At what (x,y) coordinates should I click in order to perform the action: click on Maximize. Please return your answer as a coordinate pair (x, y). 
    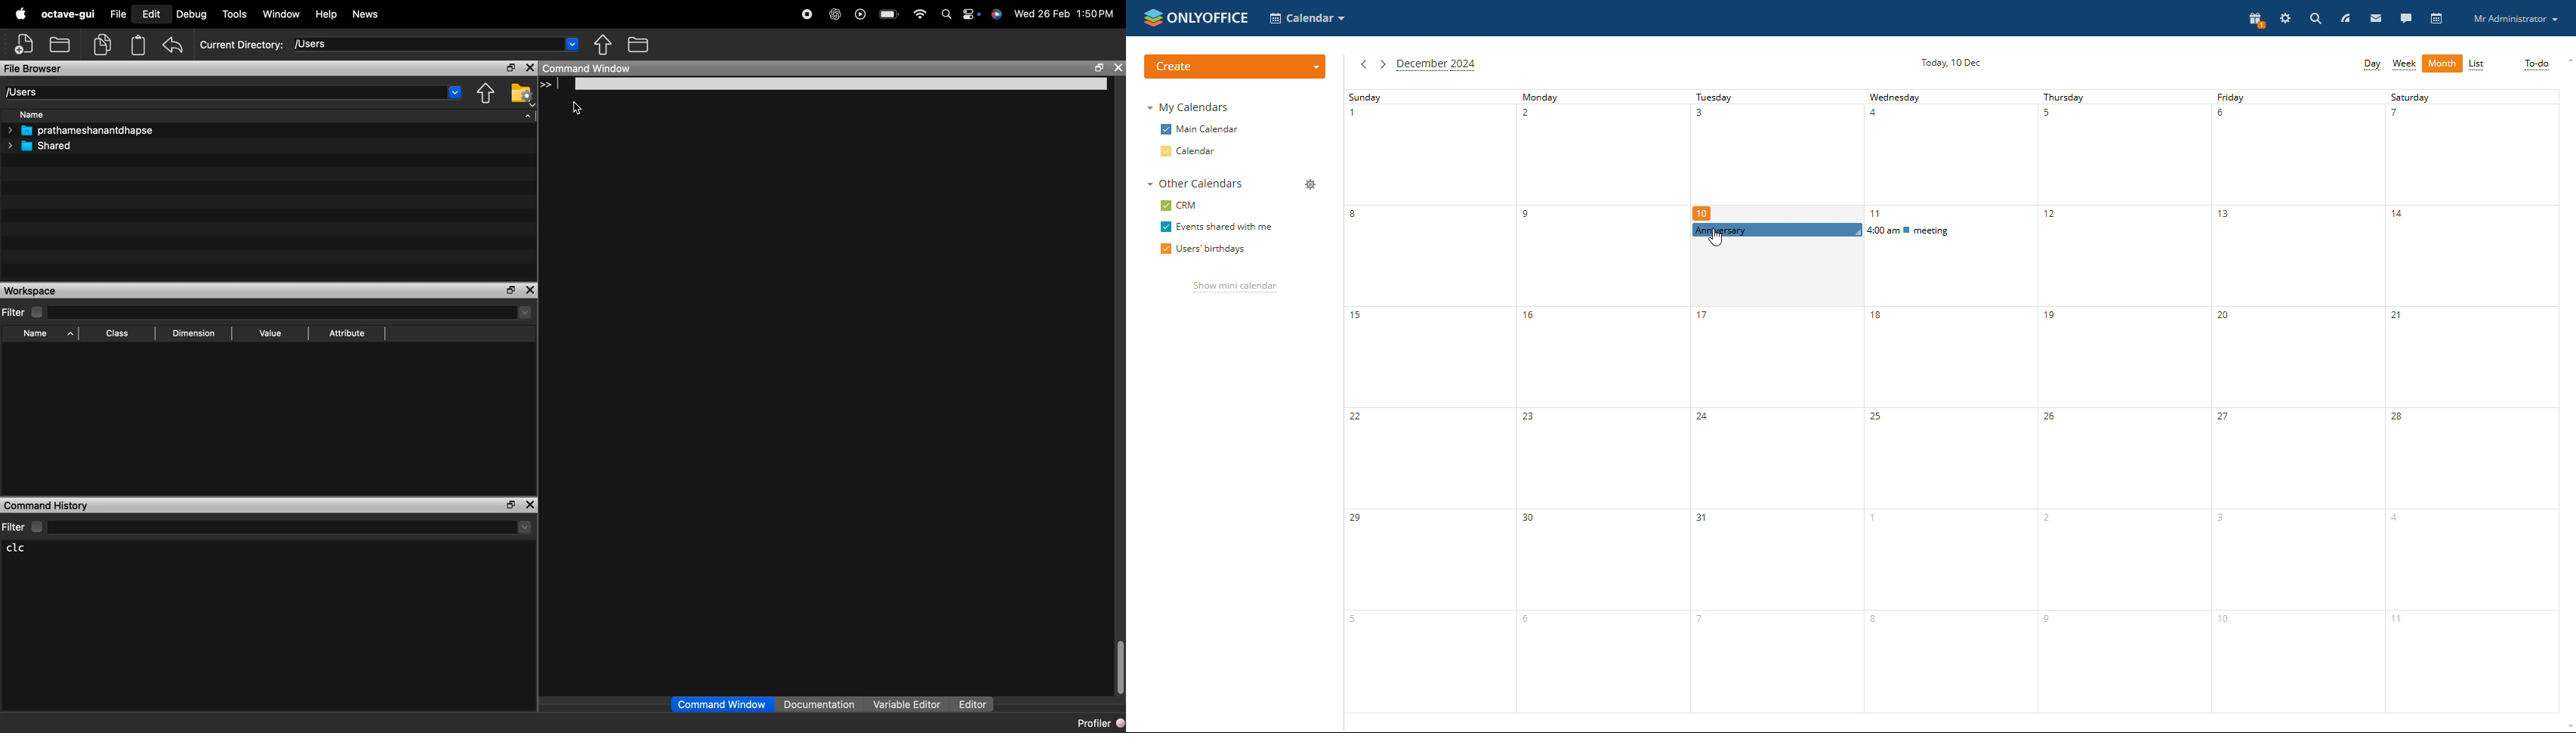
    Looking at the image, I should click on (511, 505).